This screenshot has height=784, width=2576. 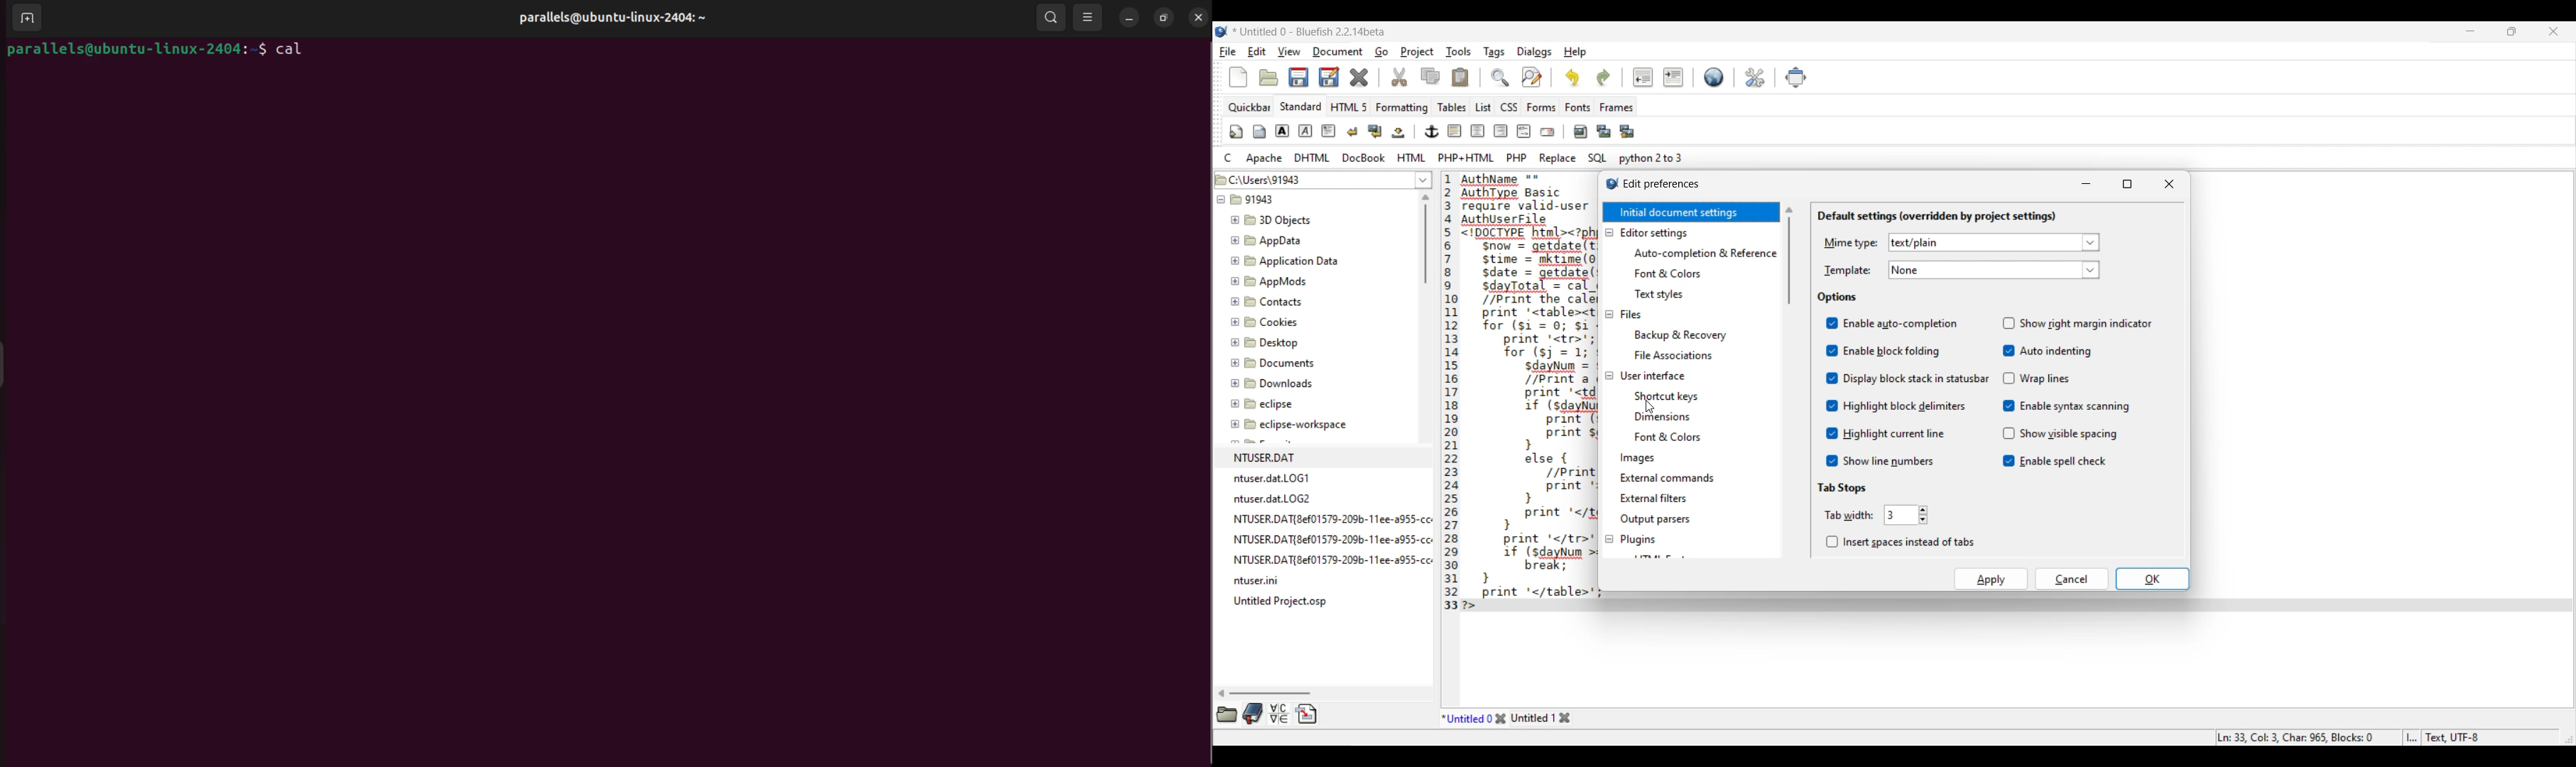 What do you see at coordinates (1654, 498) in the screenshot?
I see `External filters` at bounding box center [1654, 498].